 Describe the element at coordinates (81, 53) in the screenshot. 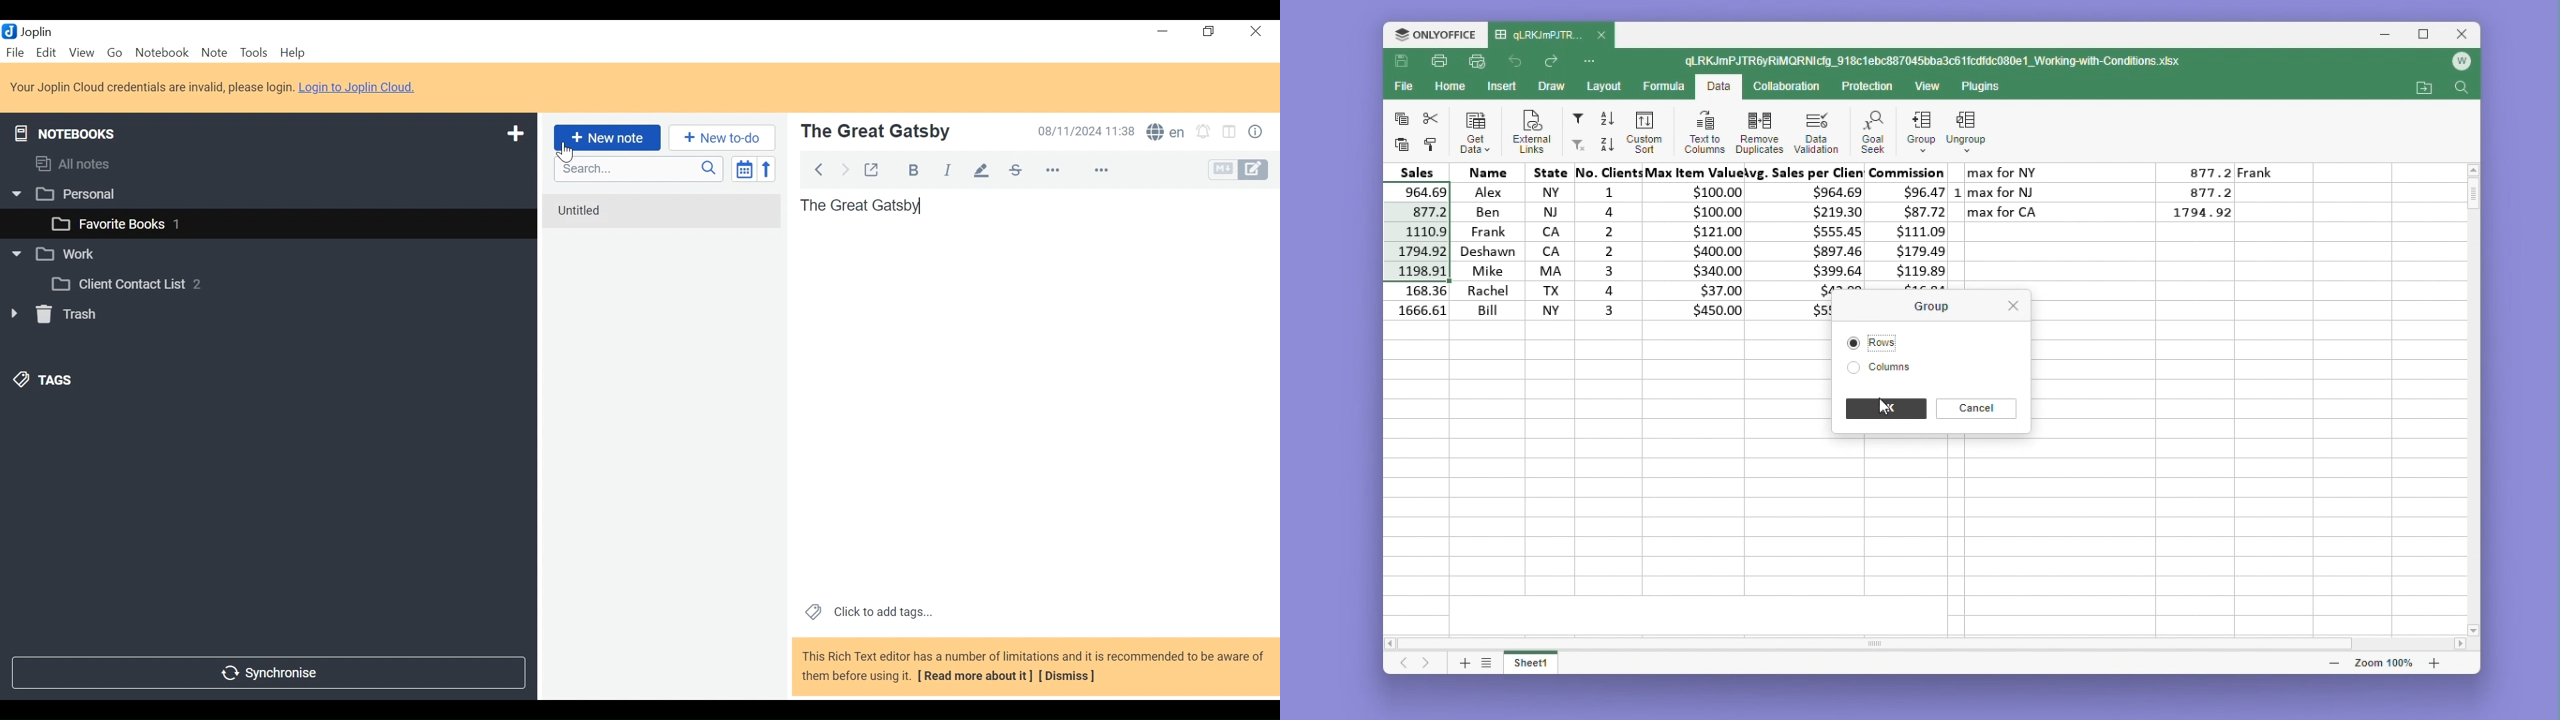

I see `View` at that location.